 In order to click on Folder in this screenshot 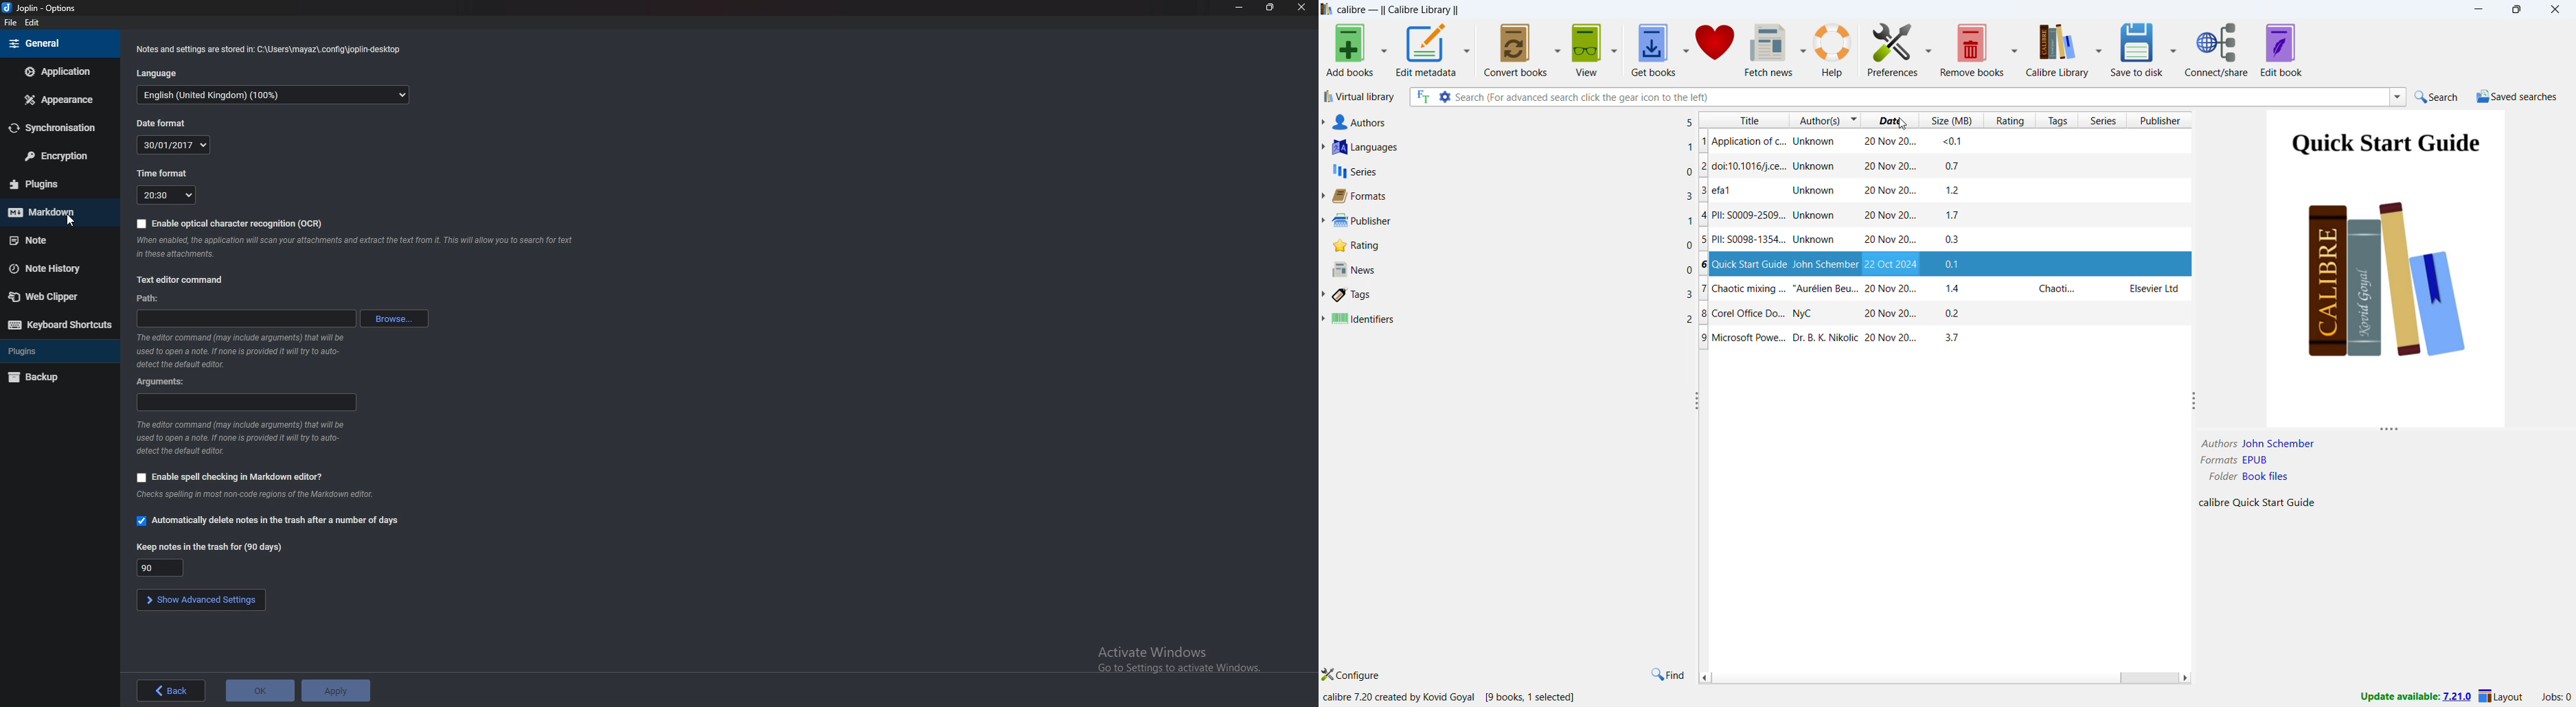, I will do `click(2222, 477)`.